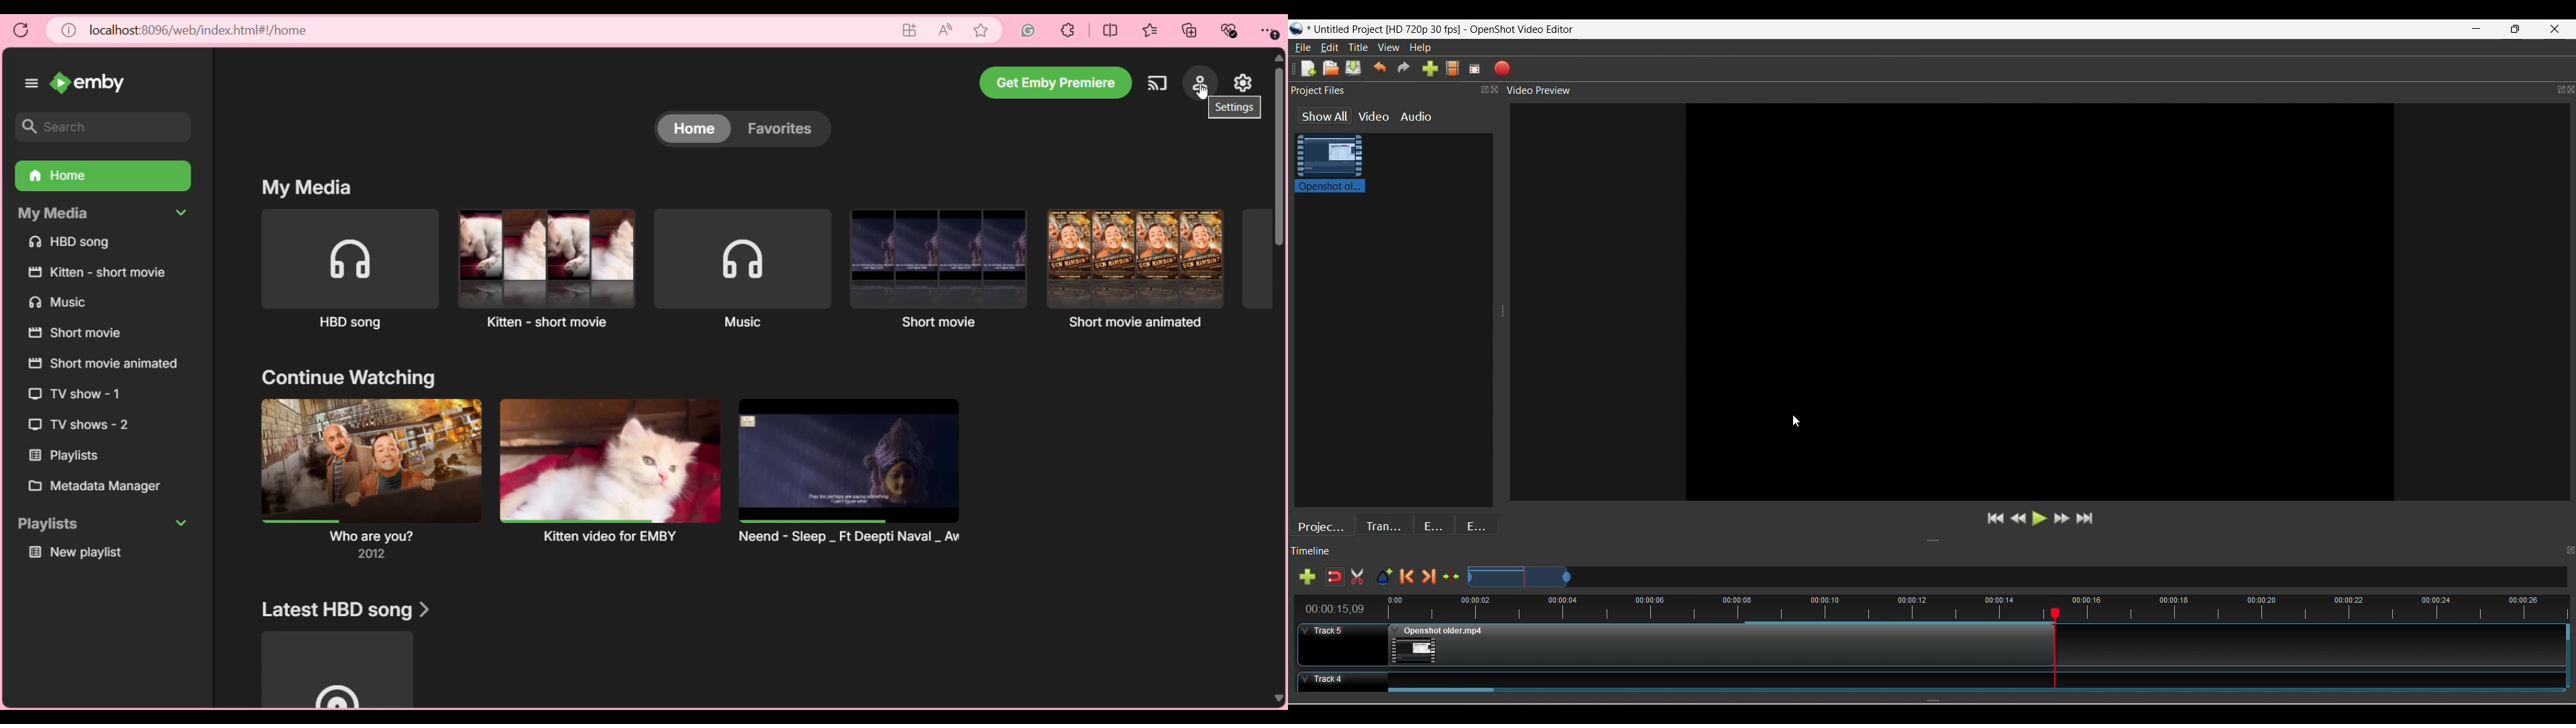 Image resolution: width=2576 pixels, height=728 pixels. Describe the element at coordinates (1305, 52) in the screenshot. I see `Cursor clicking on File` at that location.